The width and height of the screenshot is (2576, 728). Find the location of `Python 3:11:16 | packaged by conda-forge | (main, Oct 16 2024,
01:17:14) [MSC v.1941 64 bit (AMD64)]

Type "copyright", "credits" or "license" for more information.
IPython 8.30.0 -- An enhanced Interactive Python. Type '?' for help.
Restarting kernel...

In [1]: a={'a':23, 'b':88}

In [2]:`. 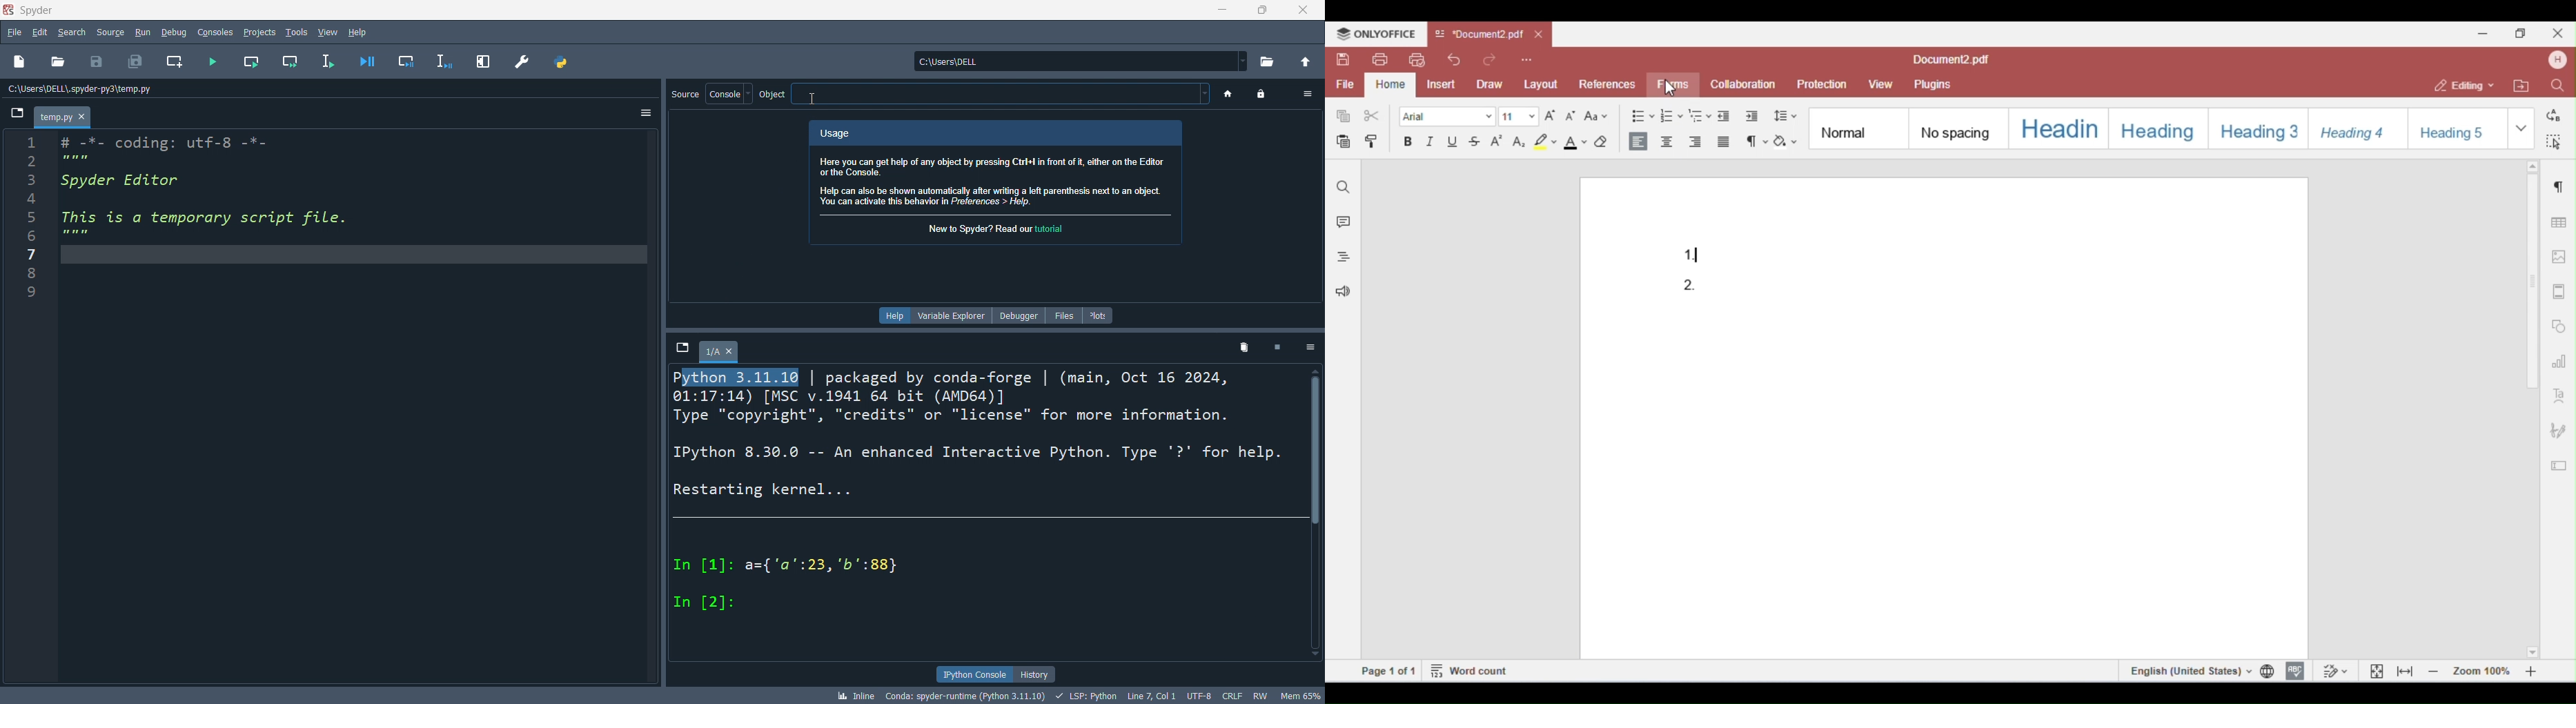

Python 3:11:16 | packaged by conda-forge | (main, Oct 16 2024,
01:17:14) [MSC v.1941 64 bit (AMD64)]

Type "copyright", "credits" or "license" for more information.
IPython 8.30.0 -- An enhanced Interactive Python. Type '?' for help.
Restarting kernel...

In [1]: a={'a':23, 'b':88}

In [2]: is located at coordinates (980, 500).